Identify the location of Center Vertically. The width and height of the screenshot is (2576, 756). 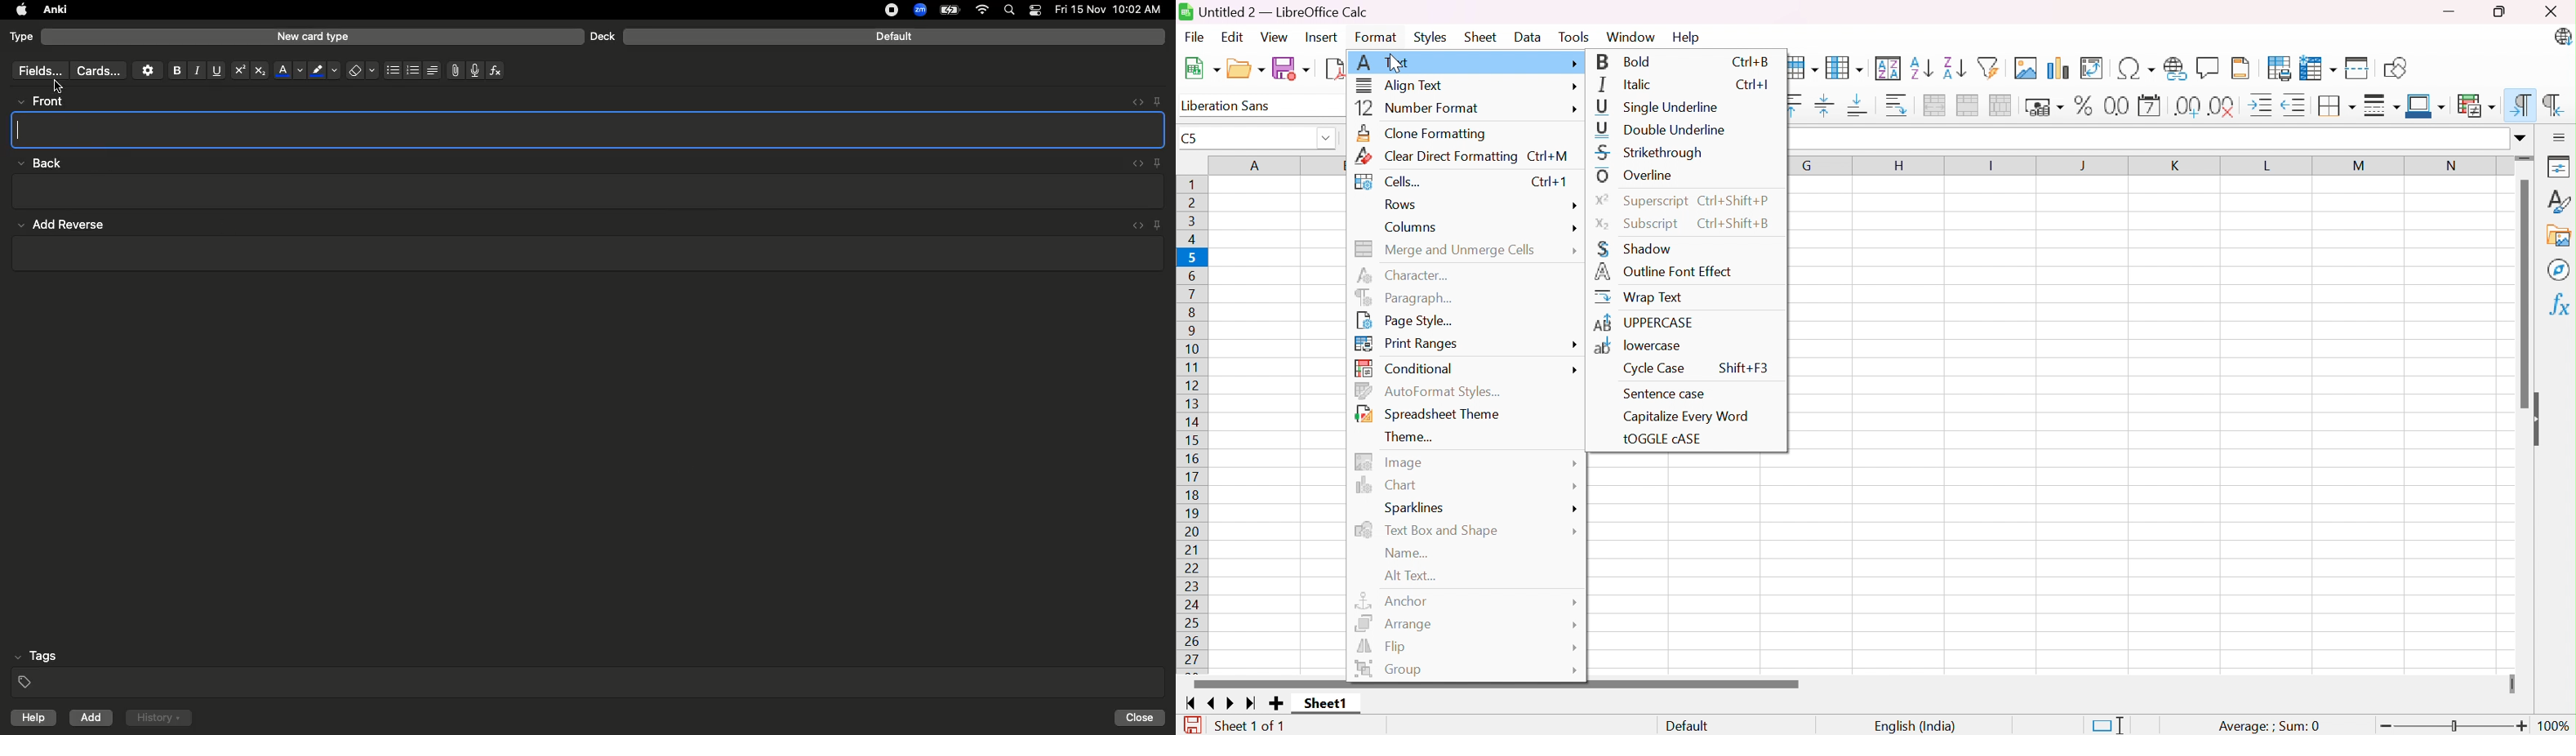
(1829, 107).